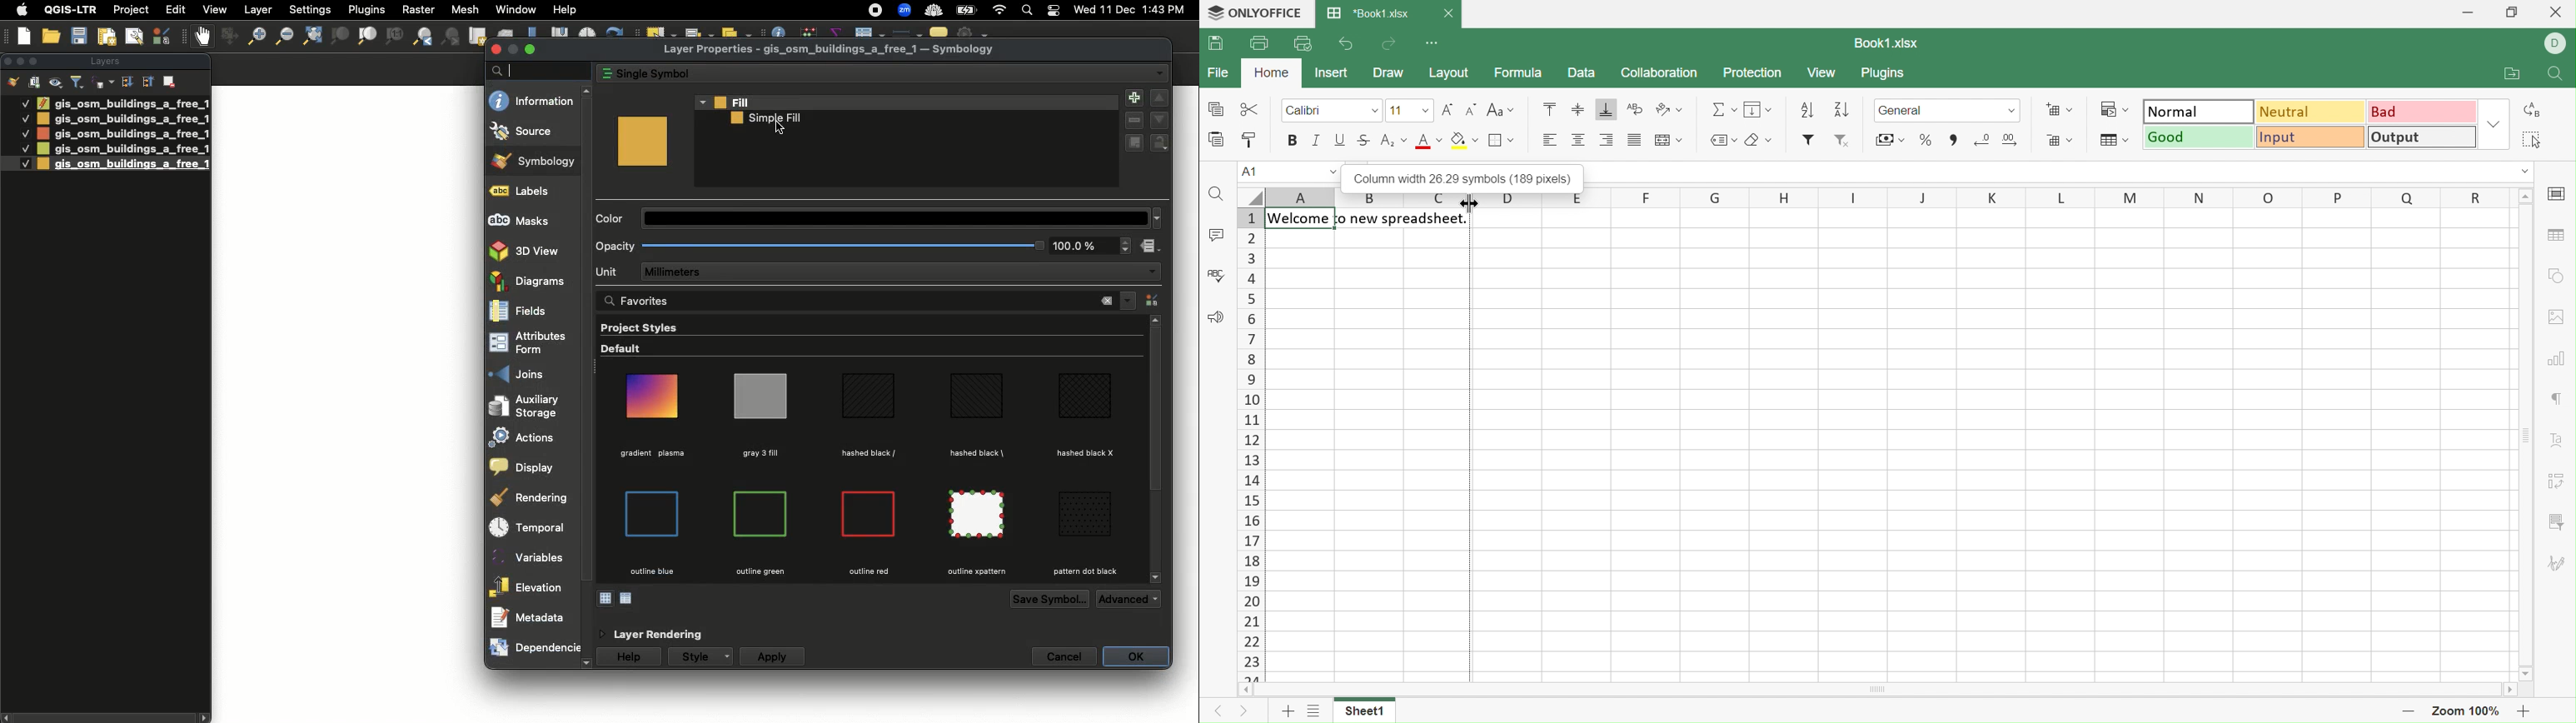 The height and width of the screenshot is (728, 2576). What do you see at coordinates (1451, 73) in the screenshot?
I see `Layout` at bounding box center [1451, 73].